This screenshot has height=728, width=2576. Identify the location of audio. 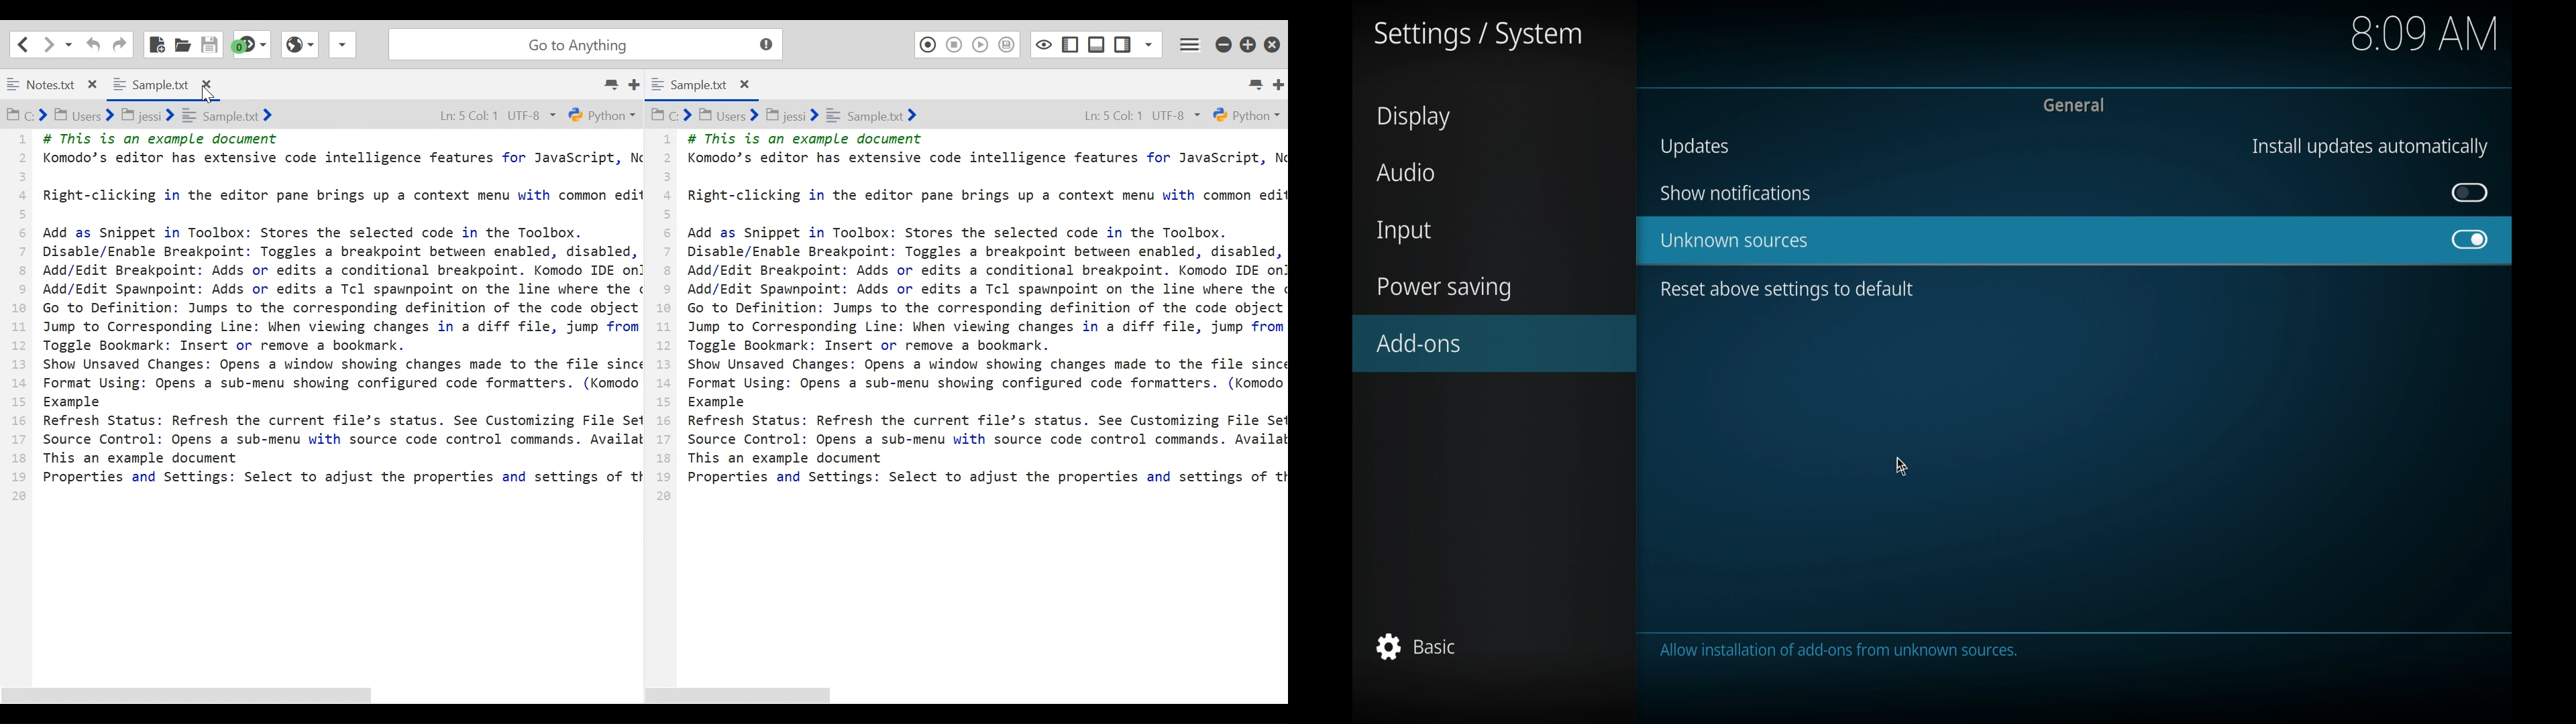
(1407, 172).